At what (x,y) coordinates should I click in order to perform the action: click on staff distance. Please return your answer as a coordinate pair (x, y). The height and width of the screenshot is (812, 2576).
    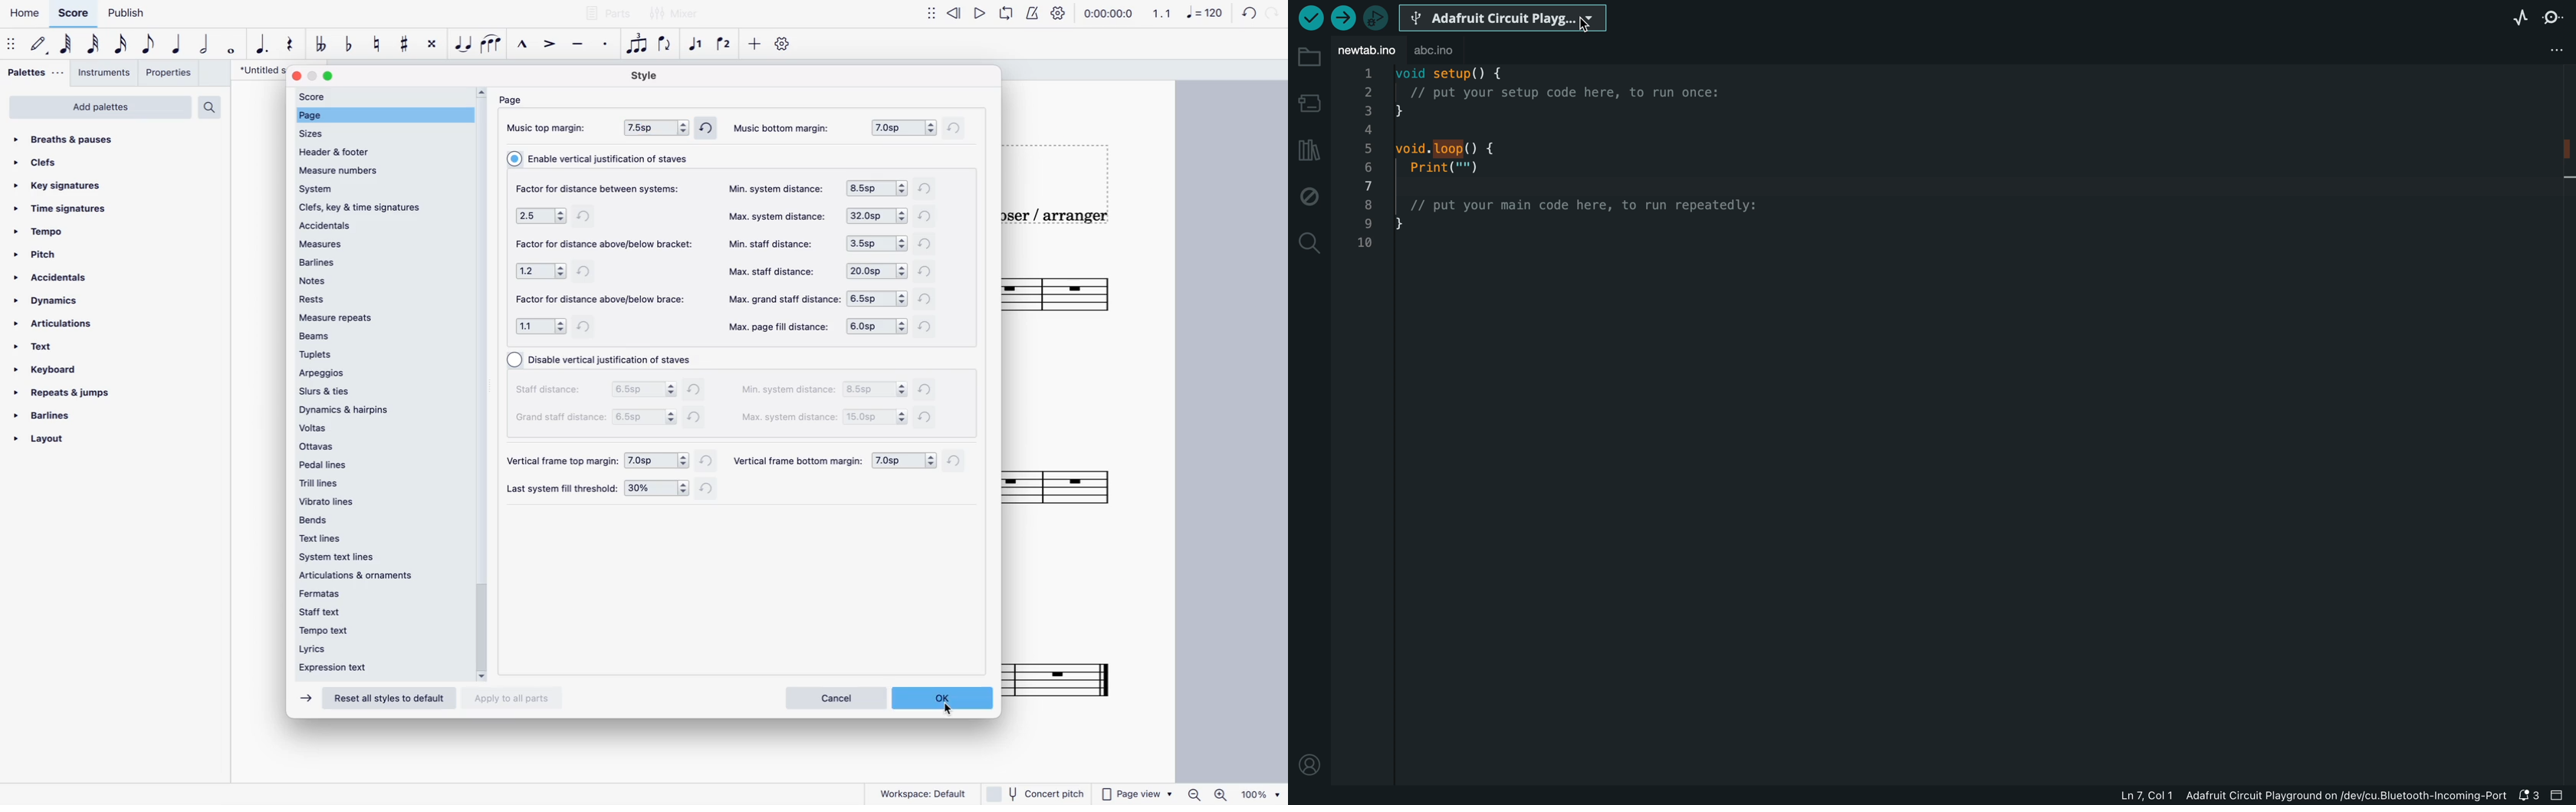
    Looking at the image, I should click on (554, 393).